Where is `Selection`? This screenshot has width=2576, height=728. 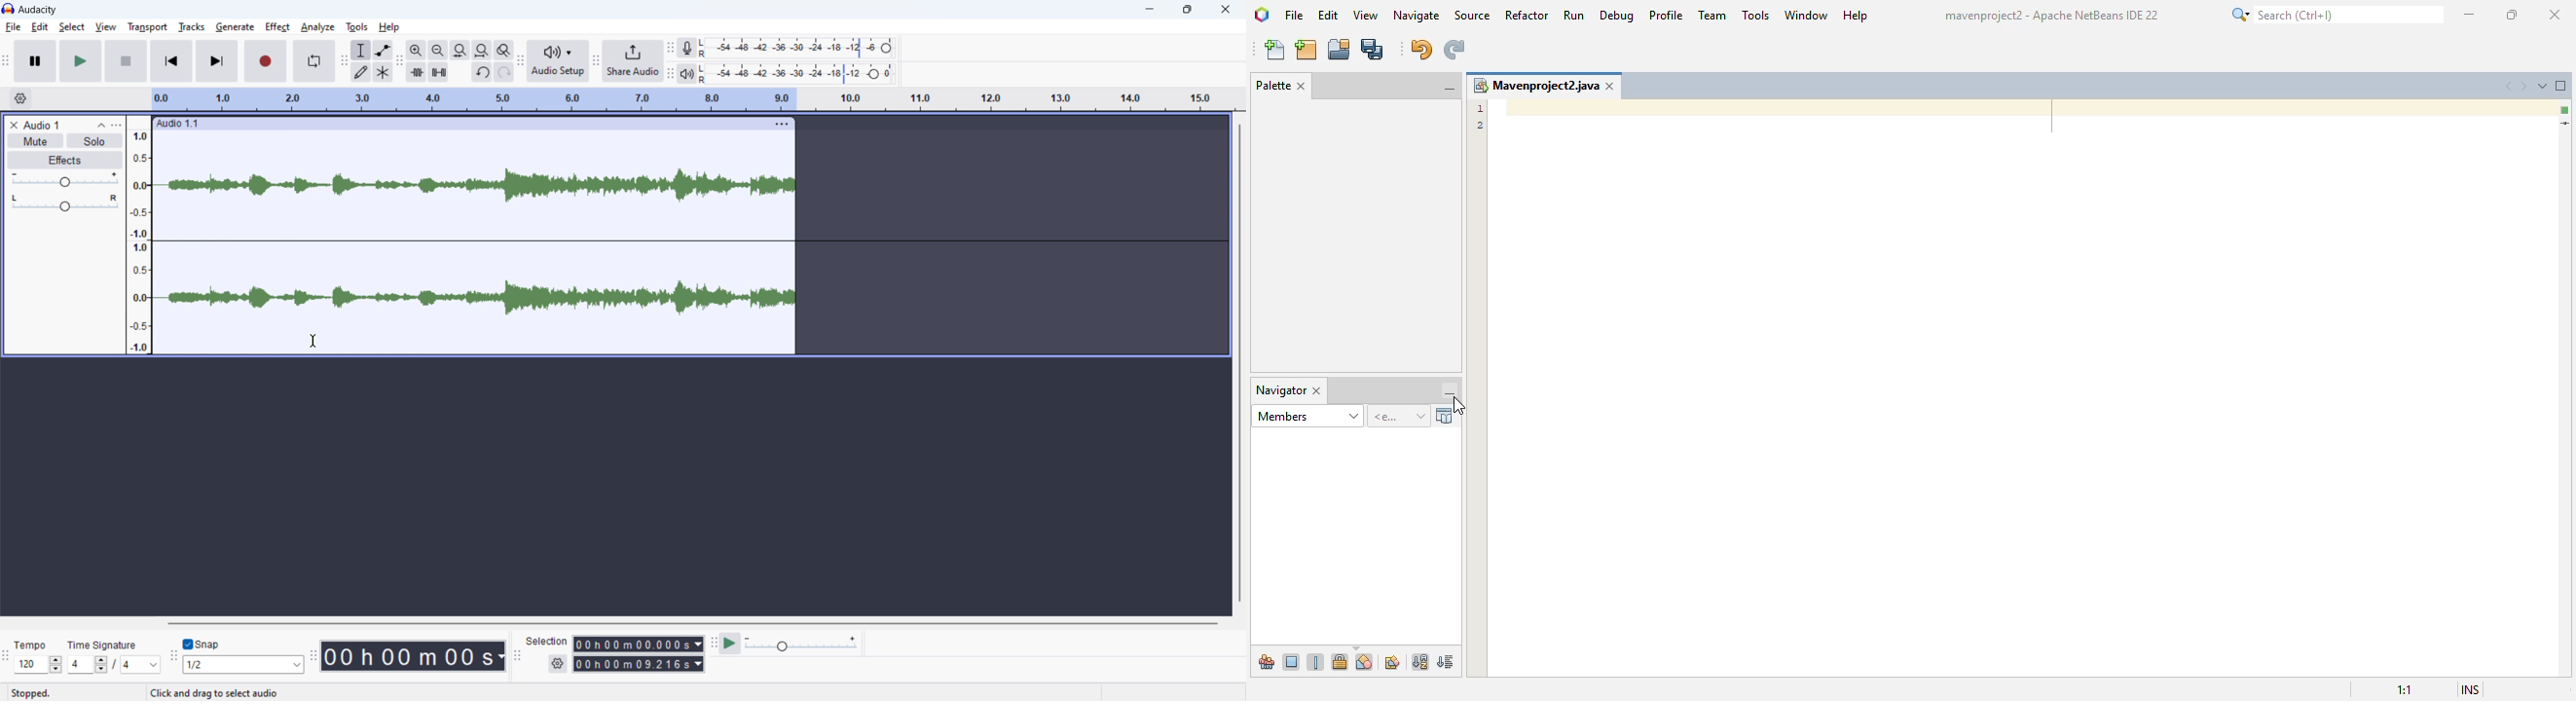
Selection is located at coordinates (547, 641).